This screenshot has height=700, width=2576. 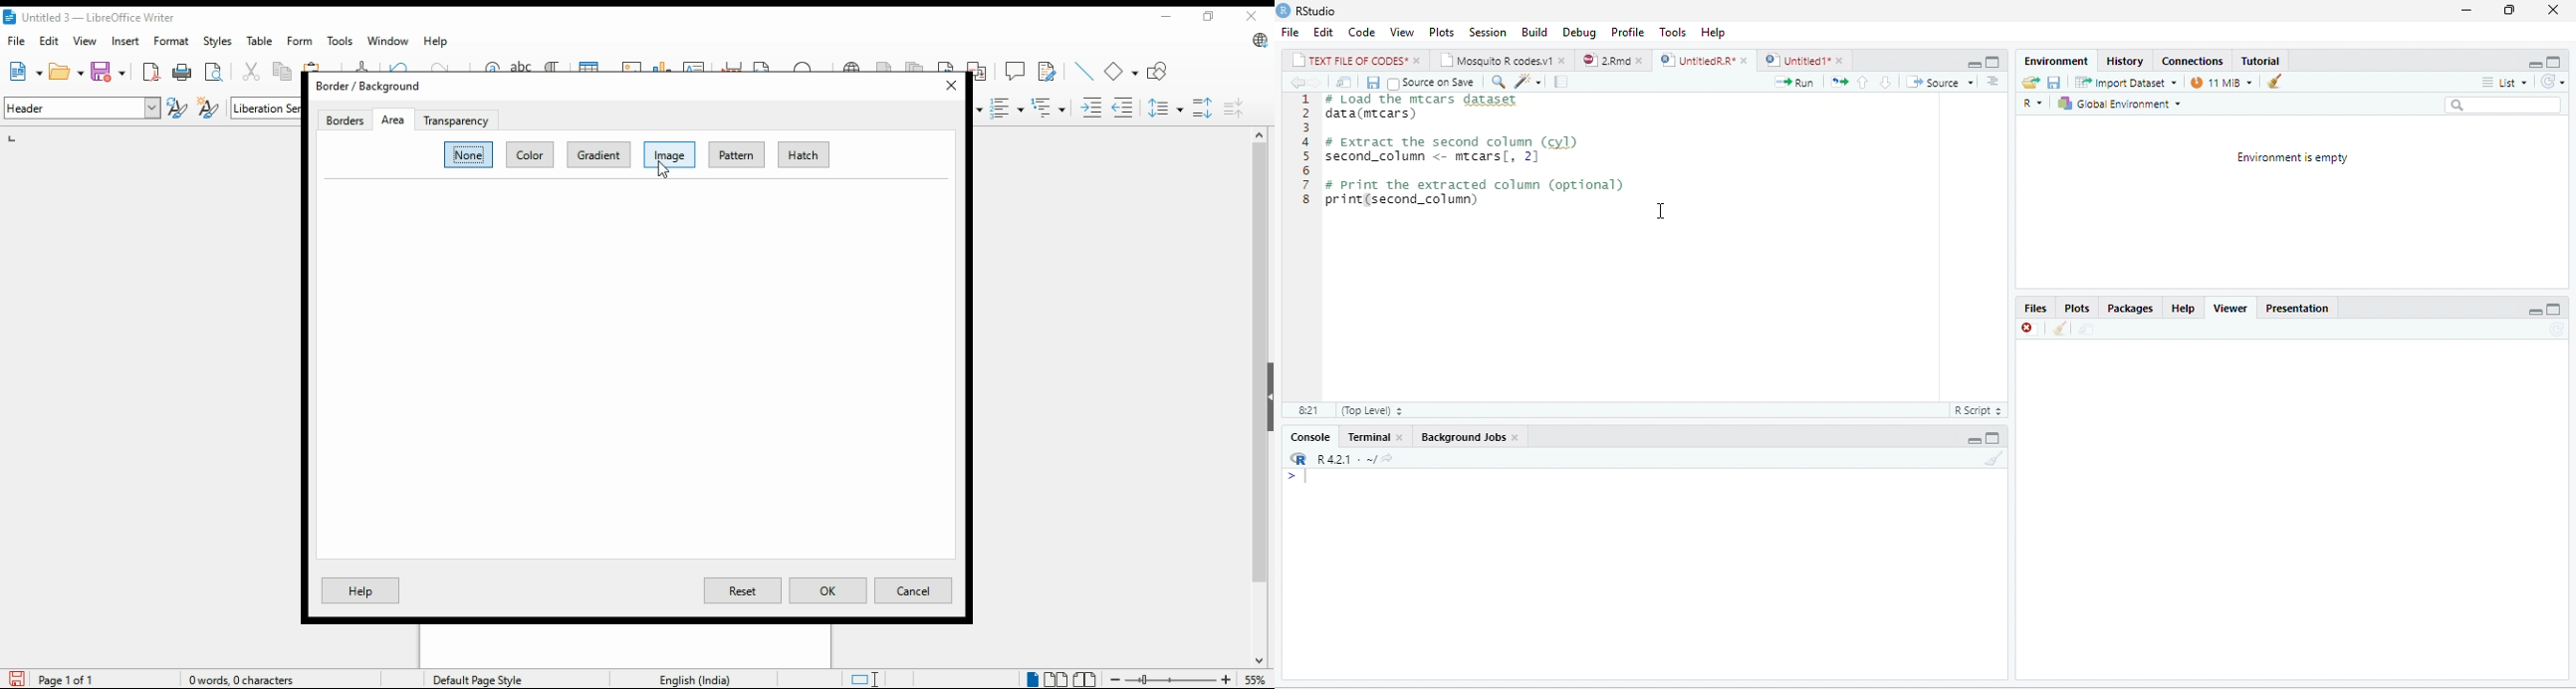 I want to click on close, so click(x=1418, y=59).